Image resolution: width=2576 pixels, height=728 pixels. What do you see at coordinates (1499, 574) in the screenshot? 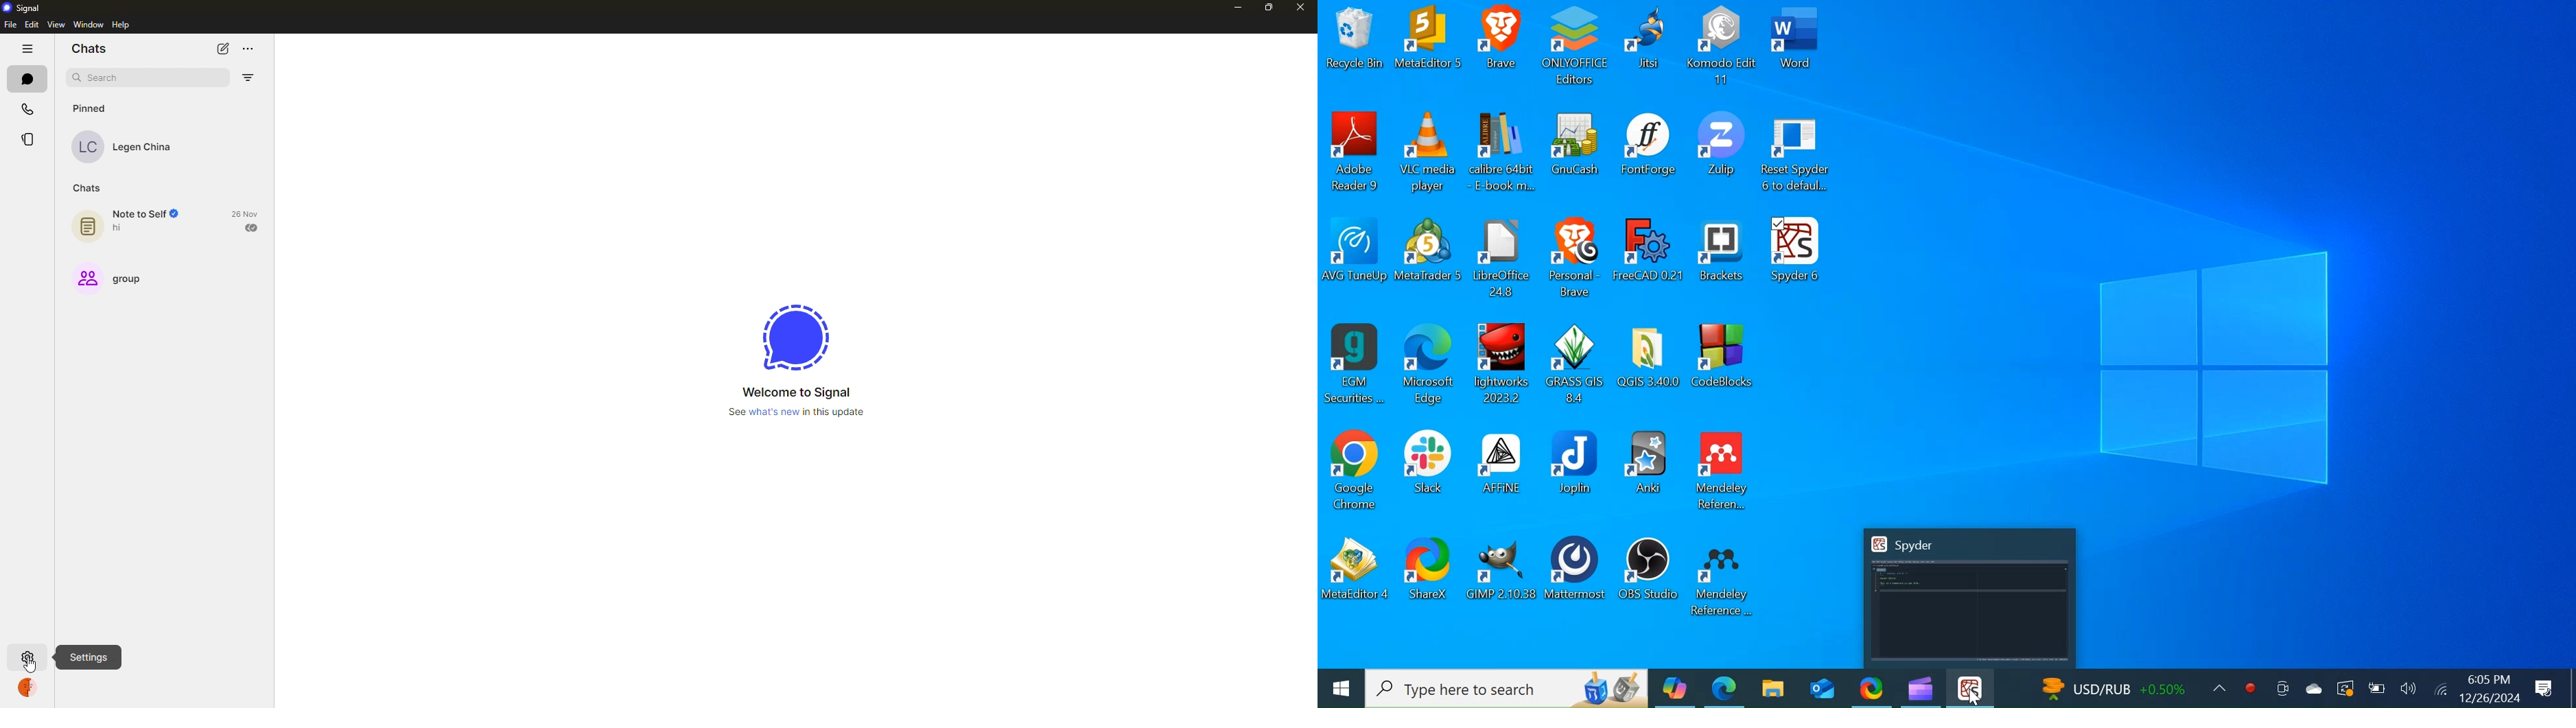
I see `GIMP Desktop Icon` at bounding box center [1499, 574].